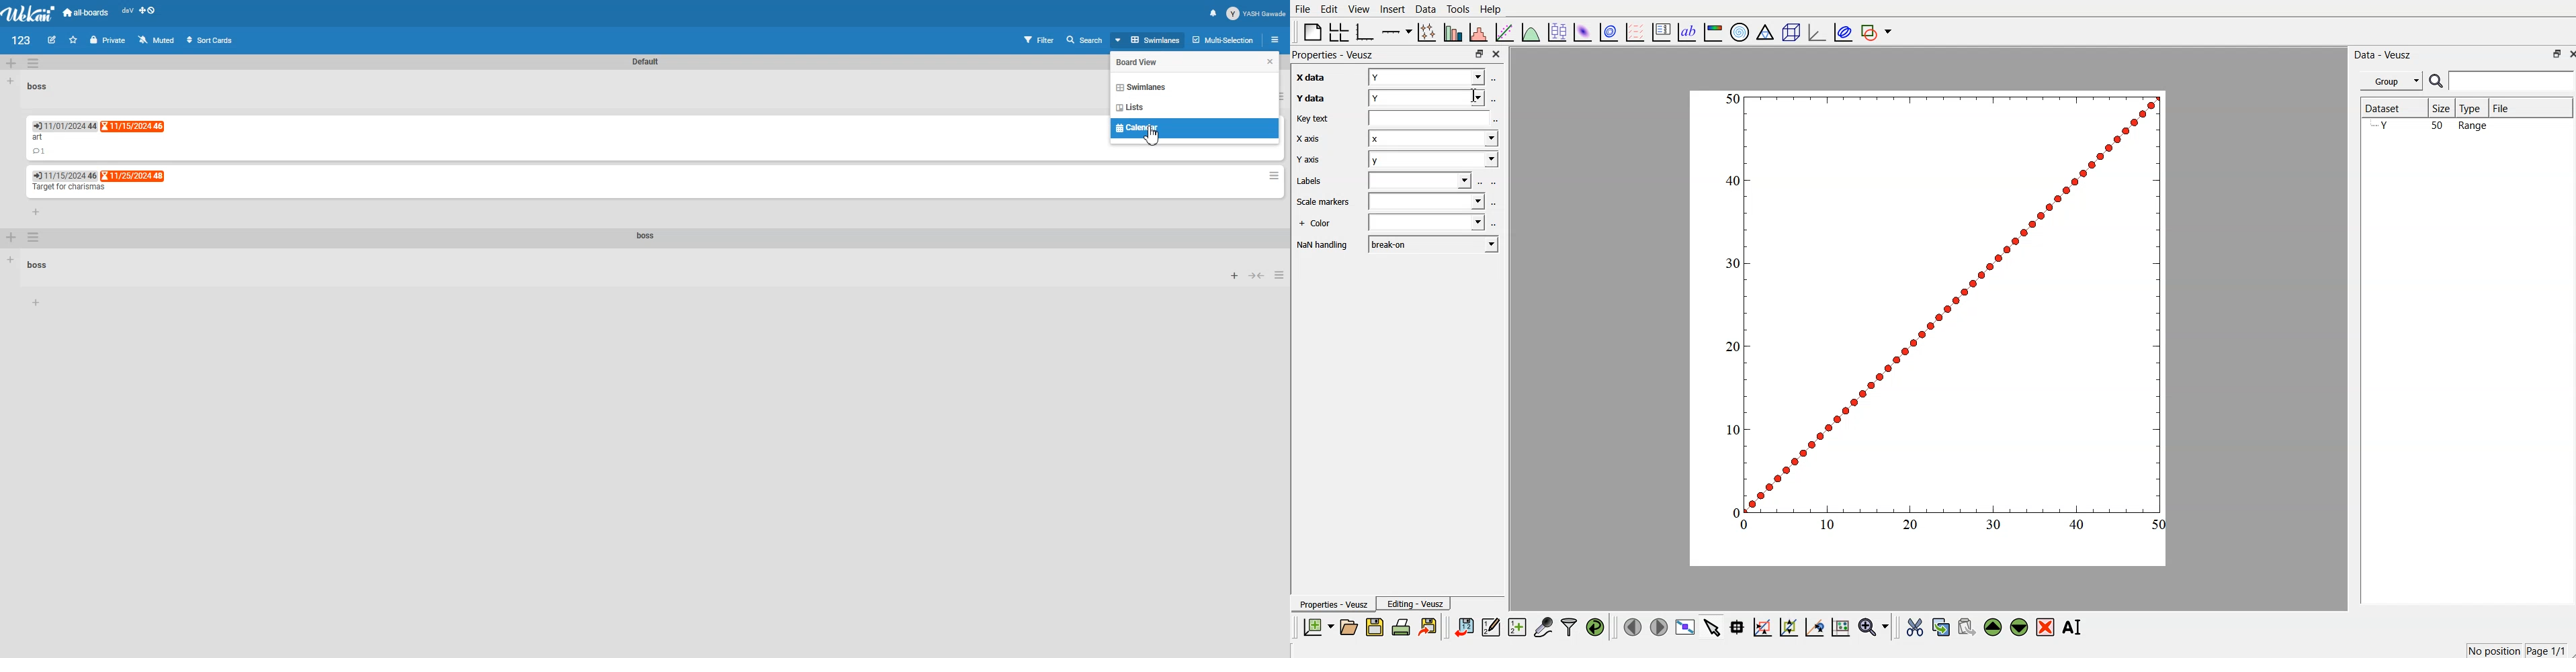 Image resolution: width=2576 pixels, height=672 pixels. Describe the element at coordinates (11, 81) in the screenshot. I see `Add List` at that location.